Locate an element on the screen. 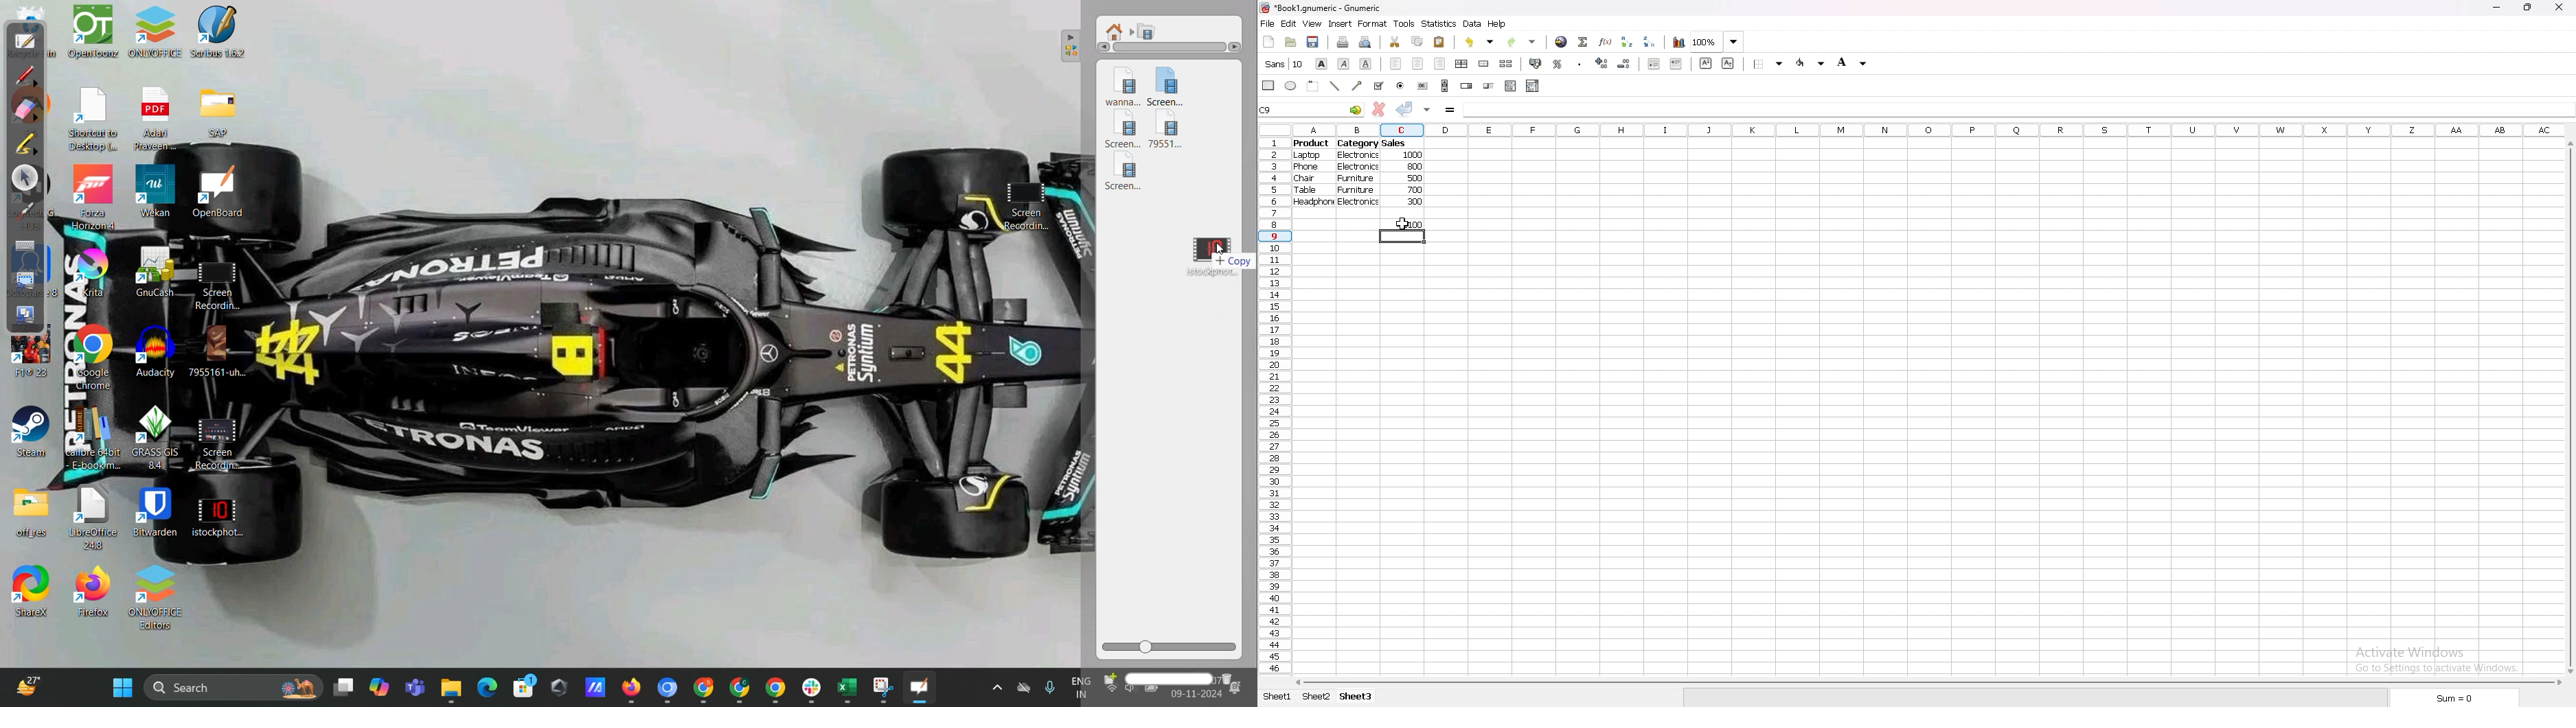 The height and width of the screenshot is (728, 2576). button is located at coordinates (1422, 86).